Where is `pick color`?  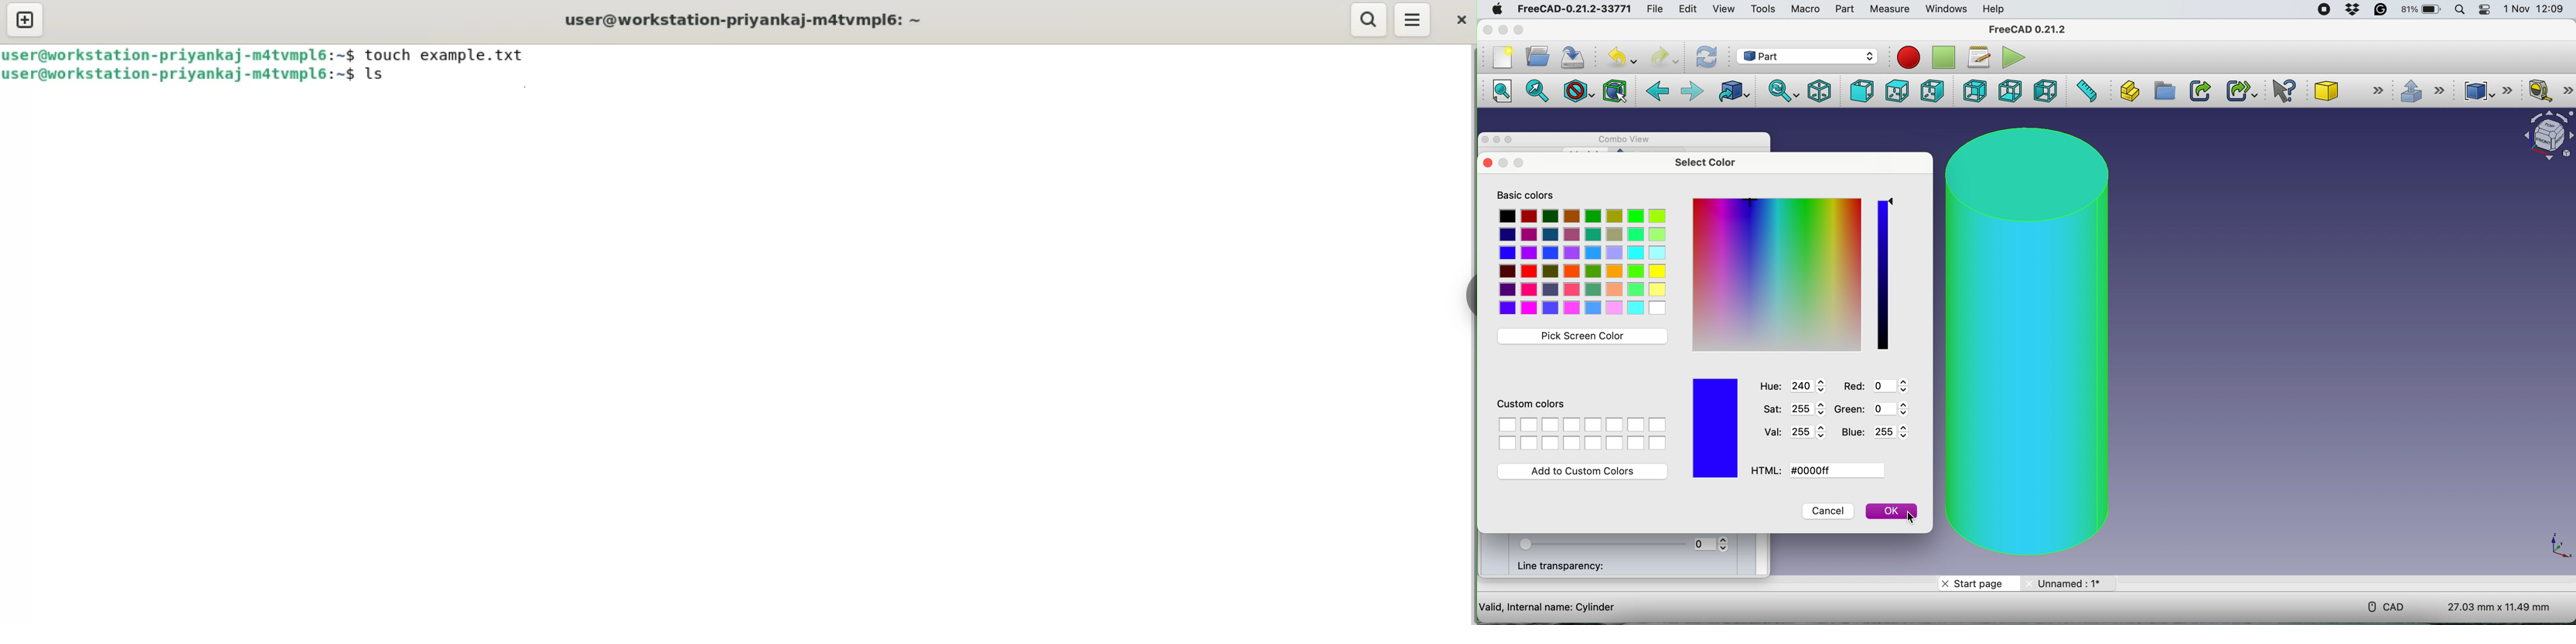
pick color is located at coordinates (1779, 274).